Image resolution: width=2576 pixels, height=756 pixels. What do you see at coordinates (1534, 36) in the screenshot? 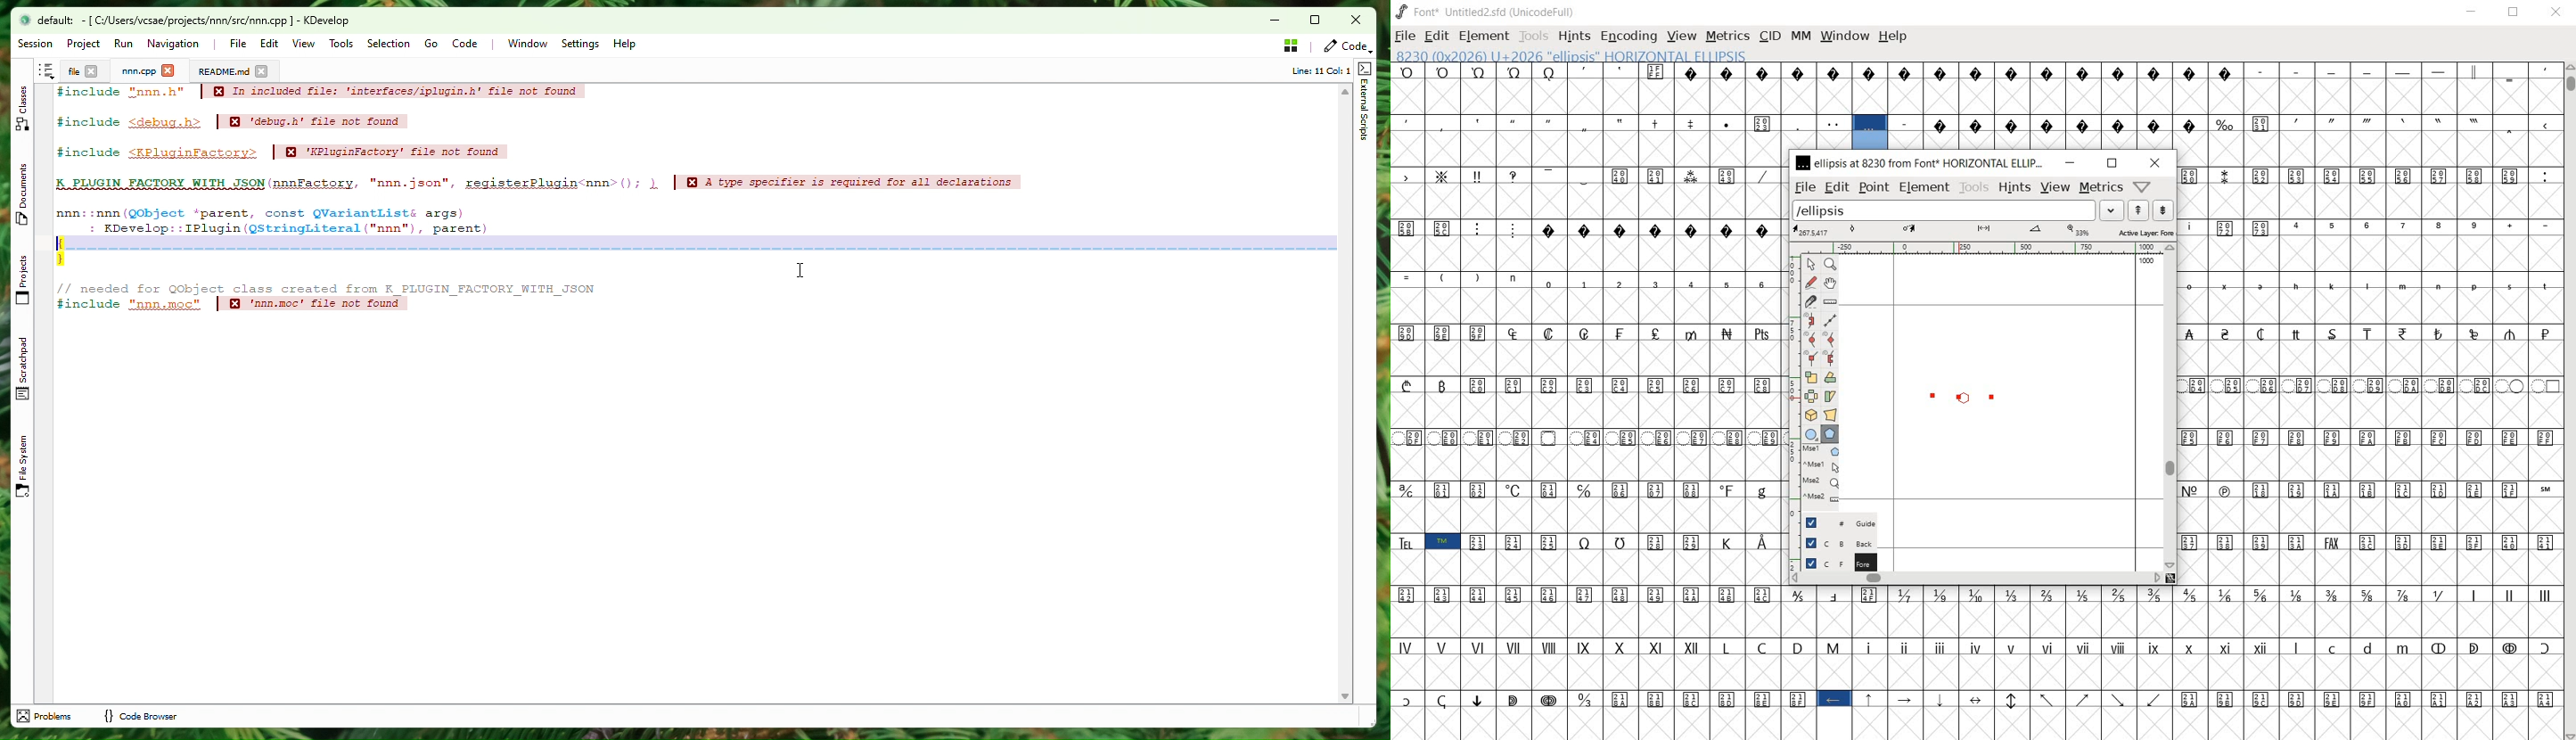
I see `TOOLS` at bounding box center [1534, 36].